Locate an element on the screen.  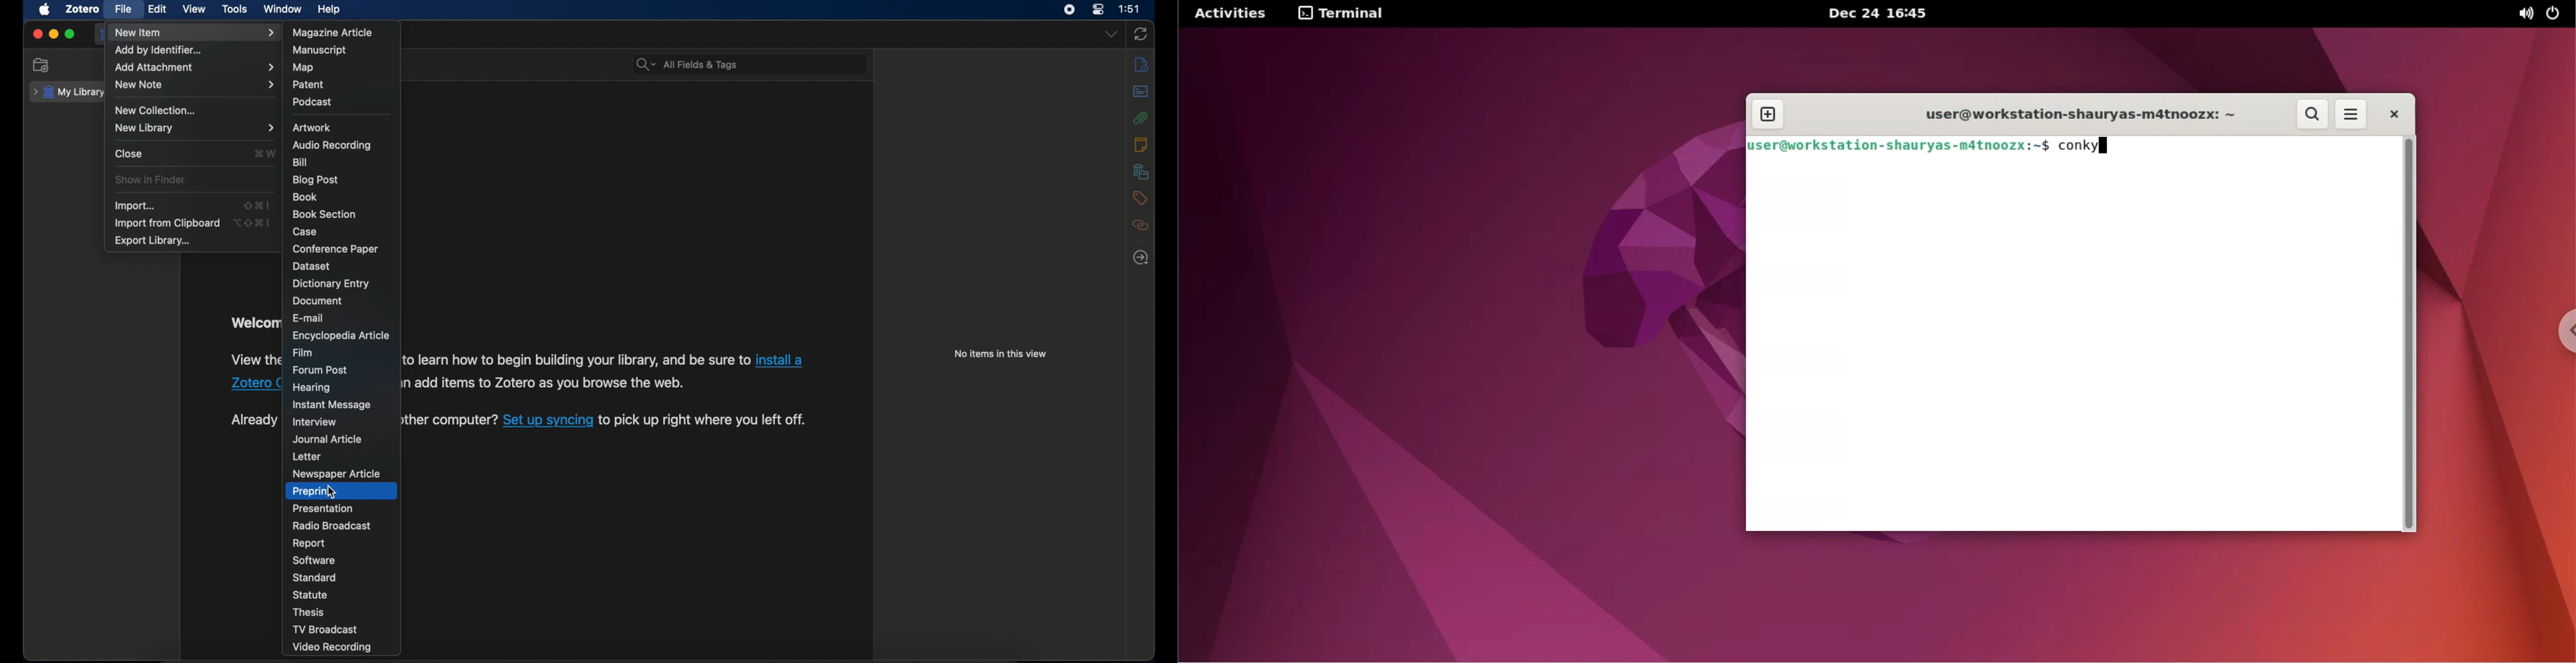
libraries is located at coordinates (1141, 171).